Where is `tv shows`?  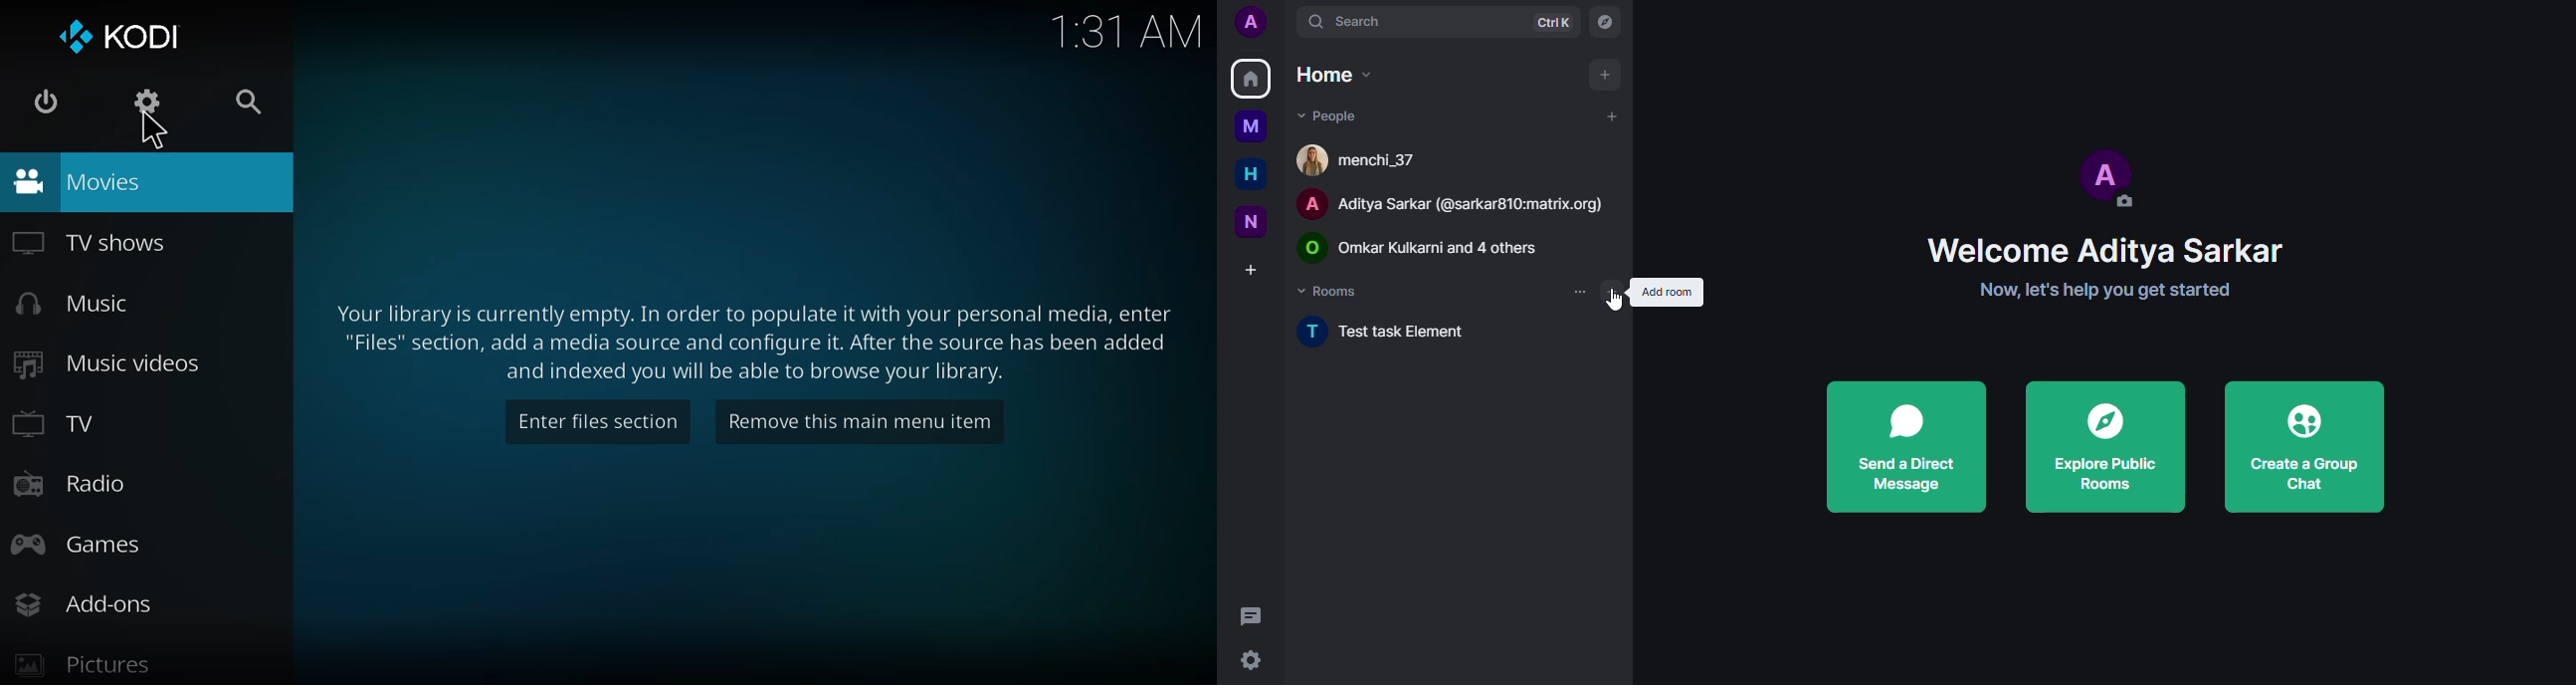
tv shows is located at coordinates (92, 243).